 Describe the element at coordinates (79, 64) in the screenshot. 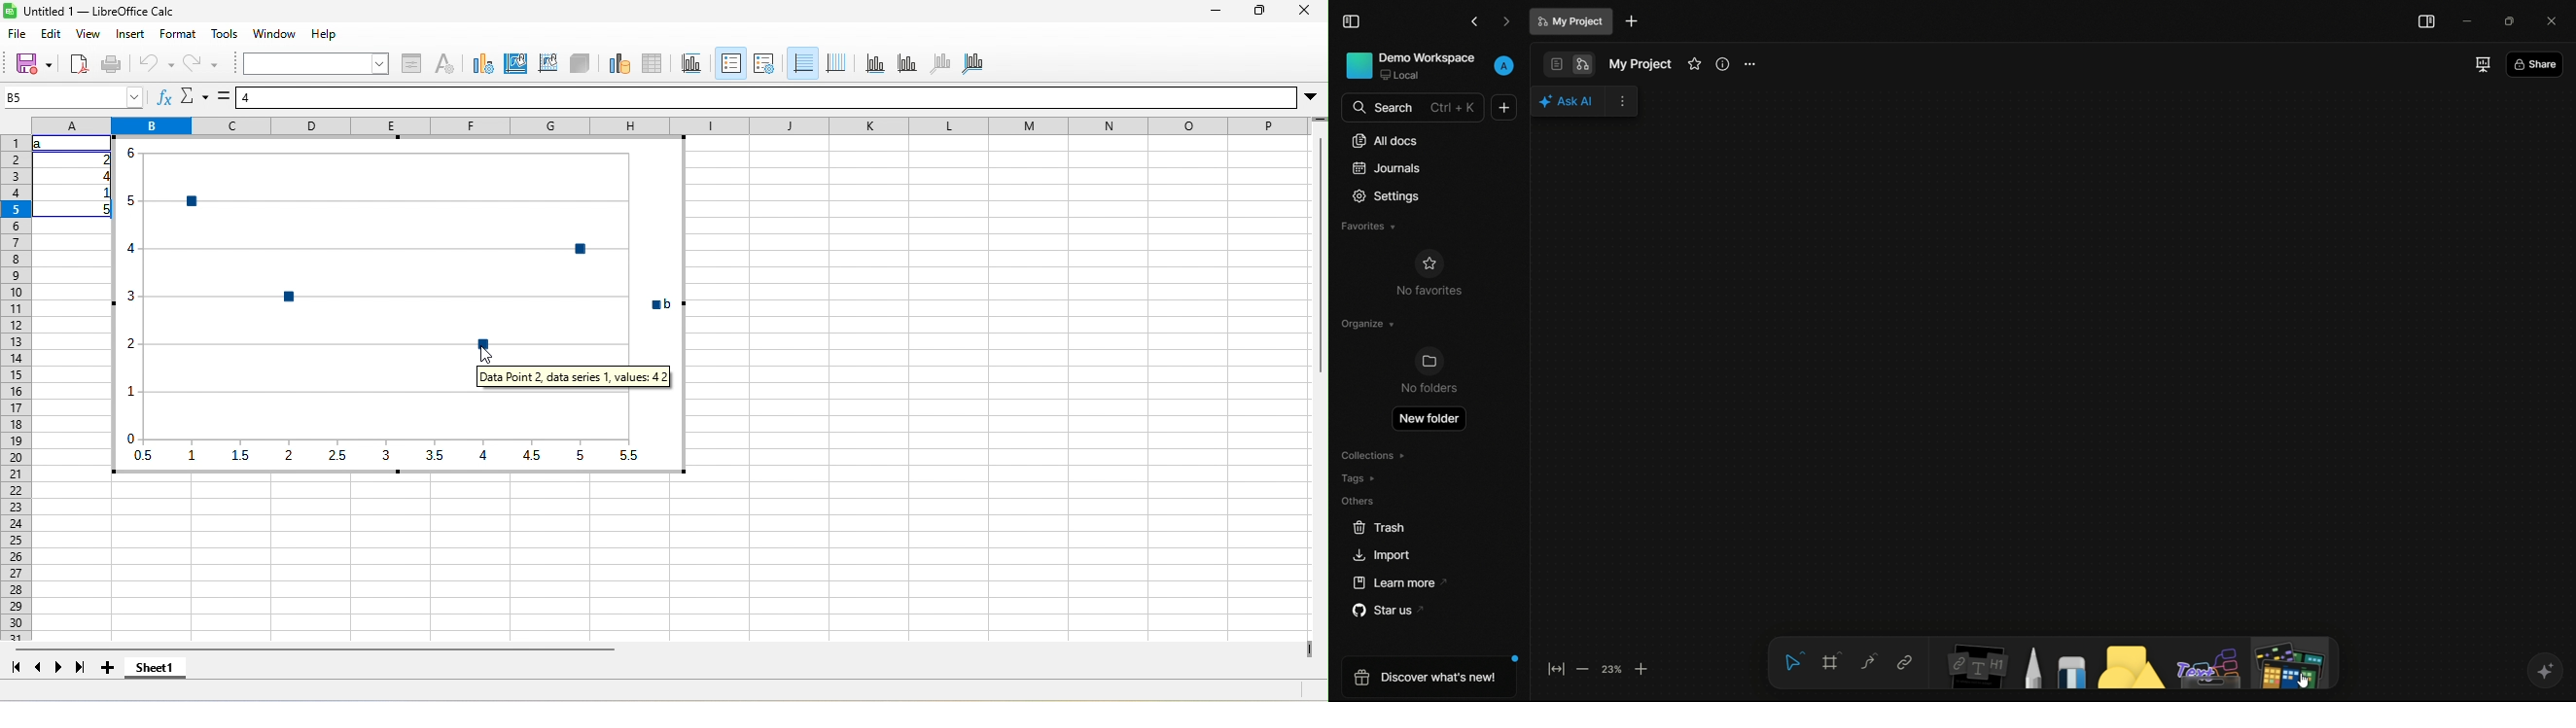

I see `export directly as pdf` at that location.